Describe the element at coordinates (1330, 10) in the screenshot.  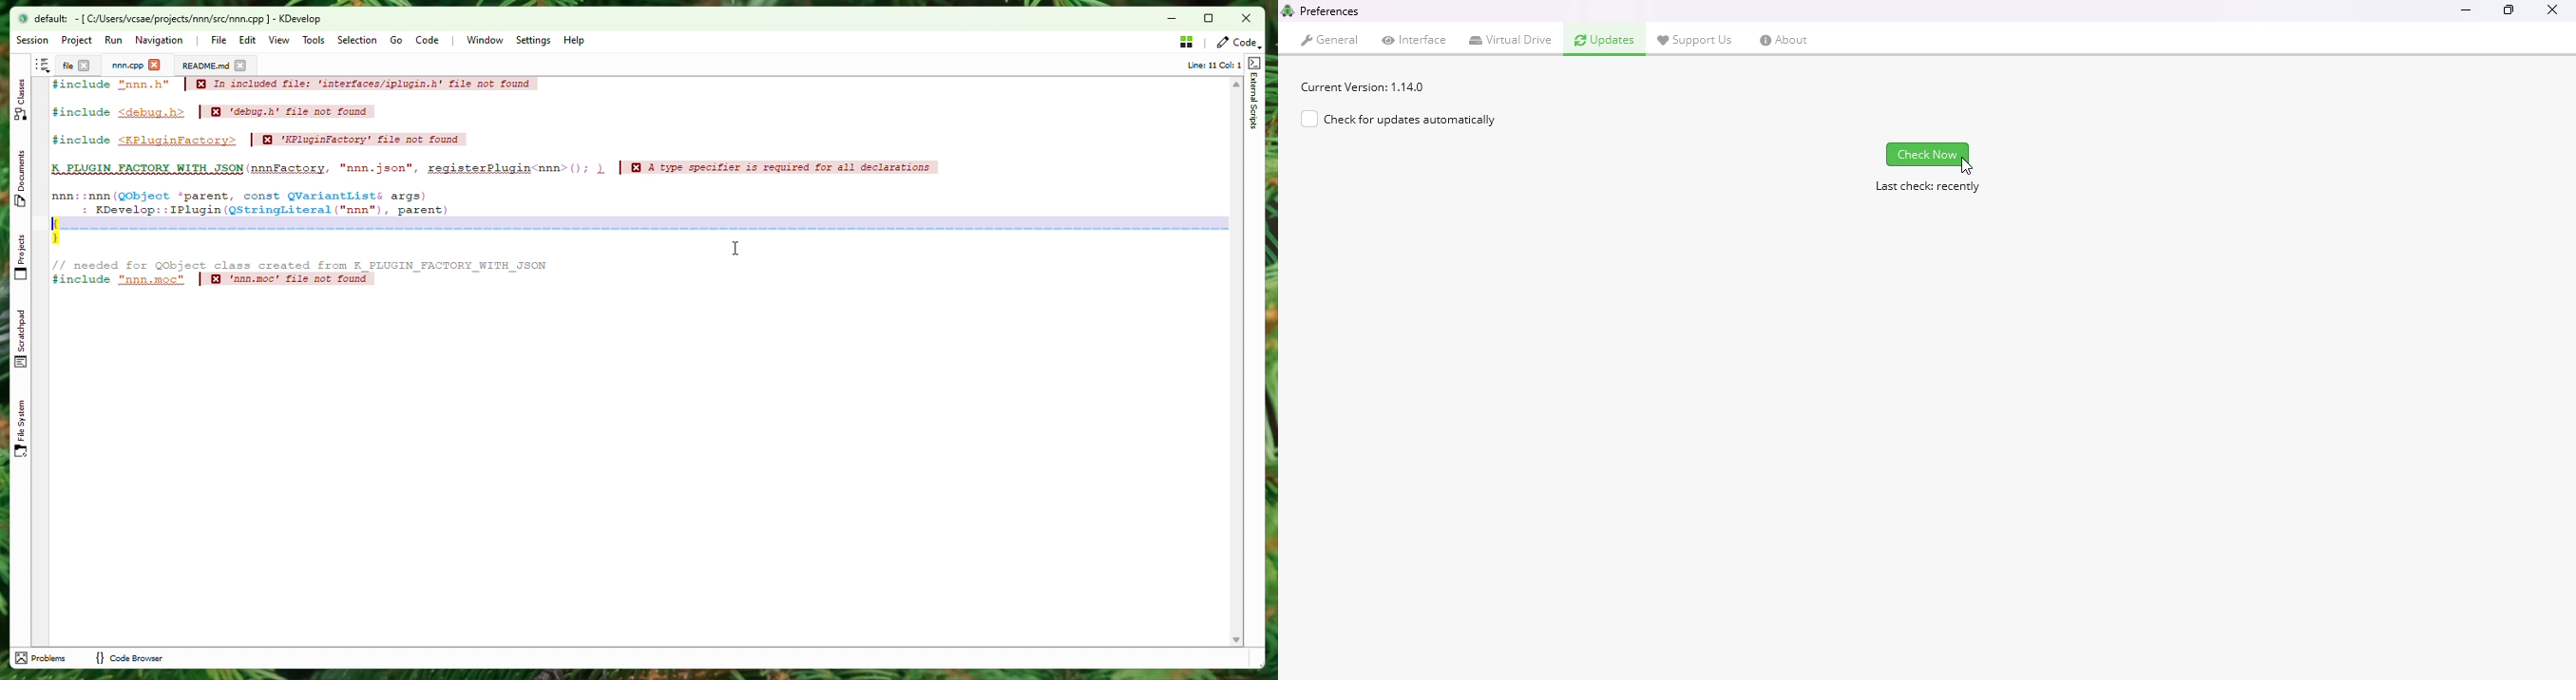
I see `preferences` at that location.